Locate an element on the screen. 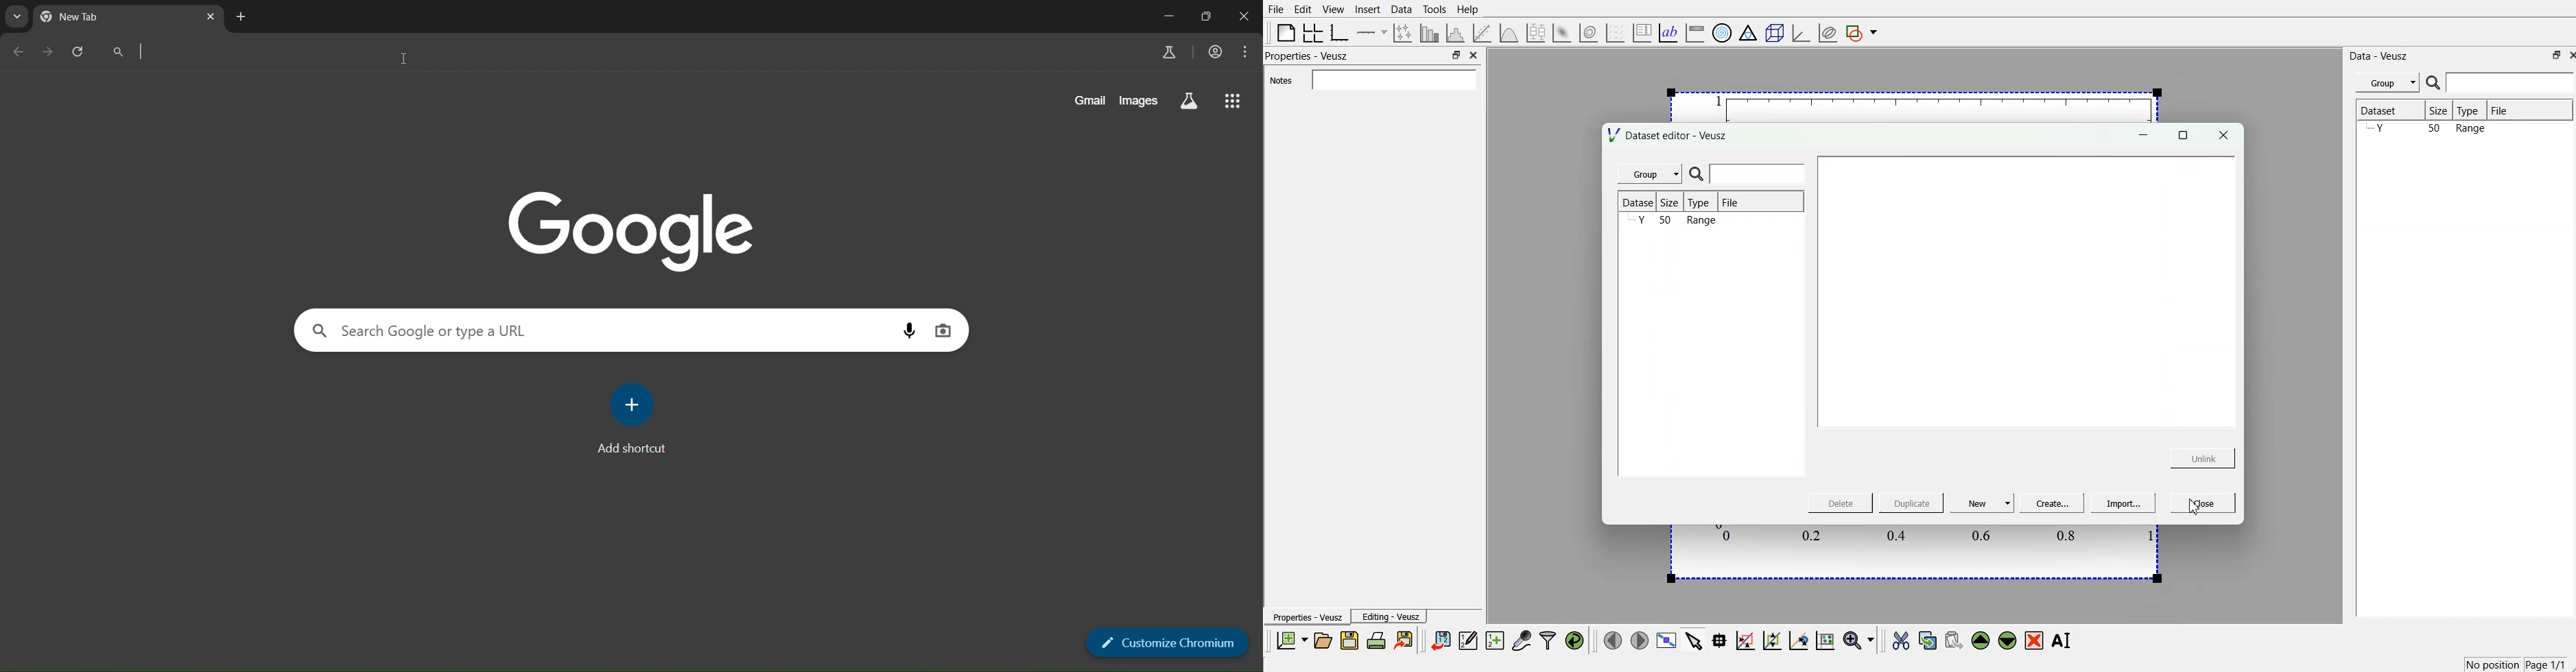 The height and width of the screenshot is (672, 2576). 3d scenes is located at coordinates (1773, 30).